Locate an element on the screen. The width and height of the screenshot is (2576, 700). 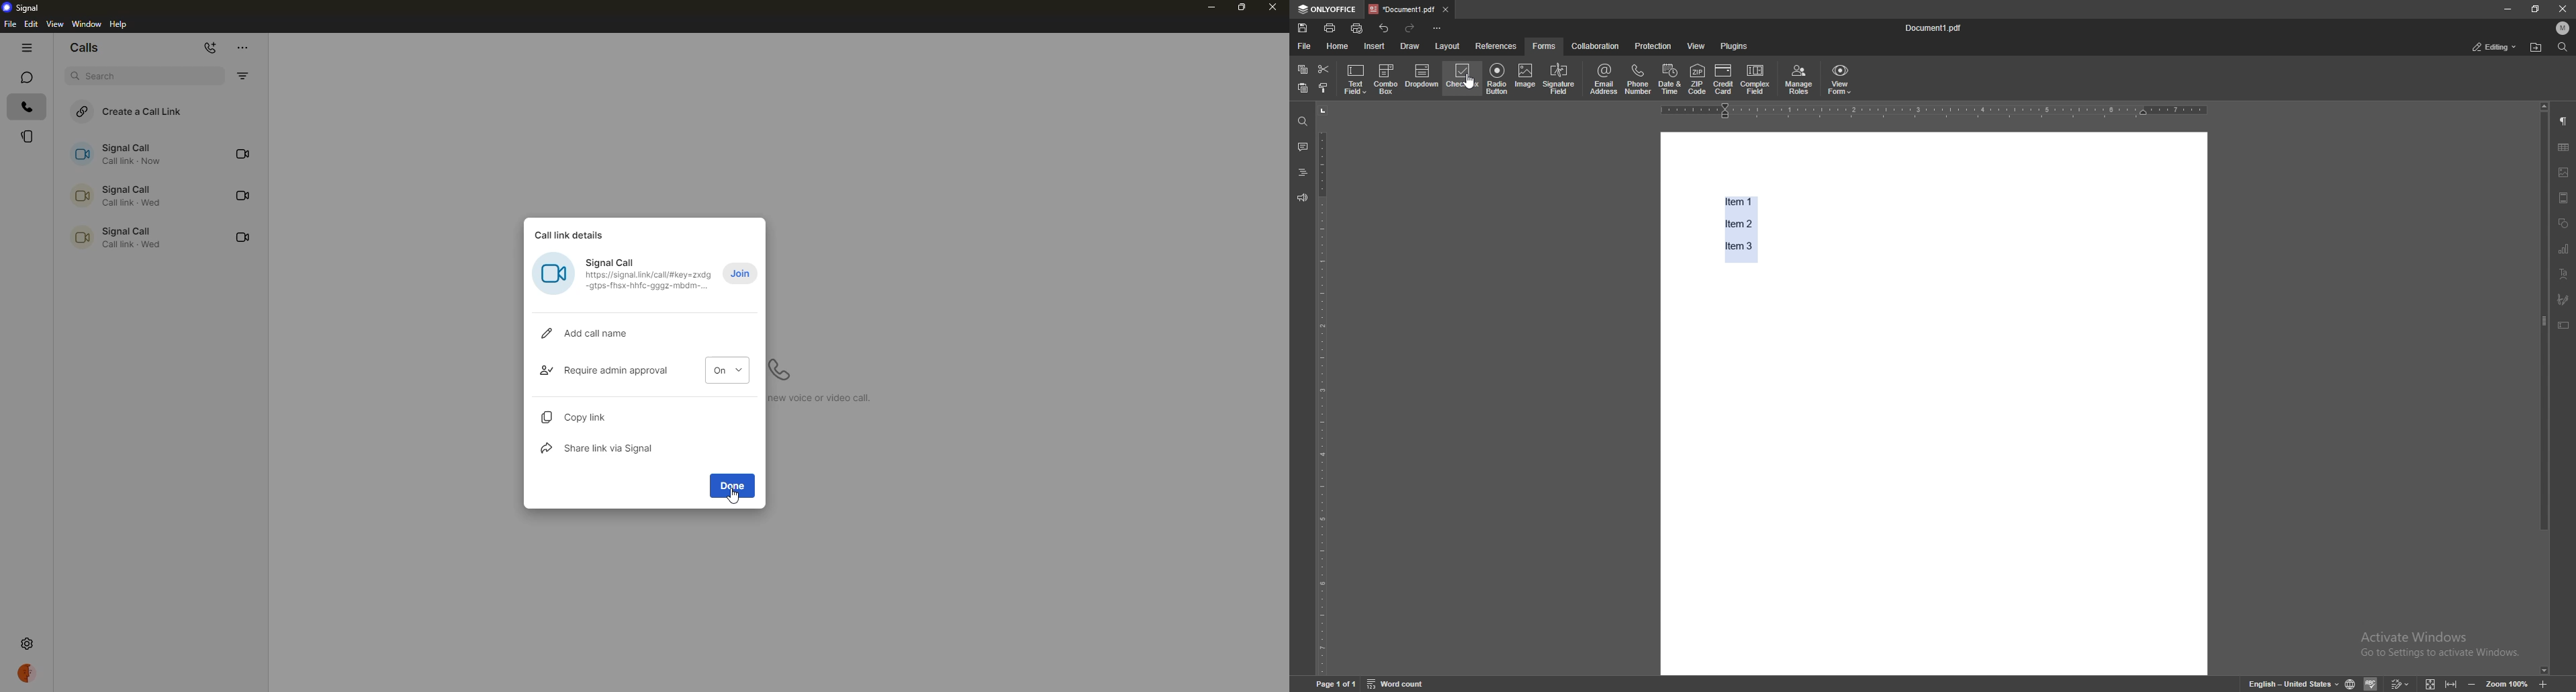
more is located at coordinates (246, 48).